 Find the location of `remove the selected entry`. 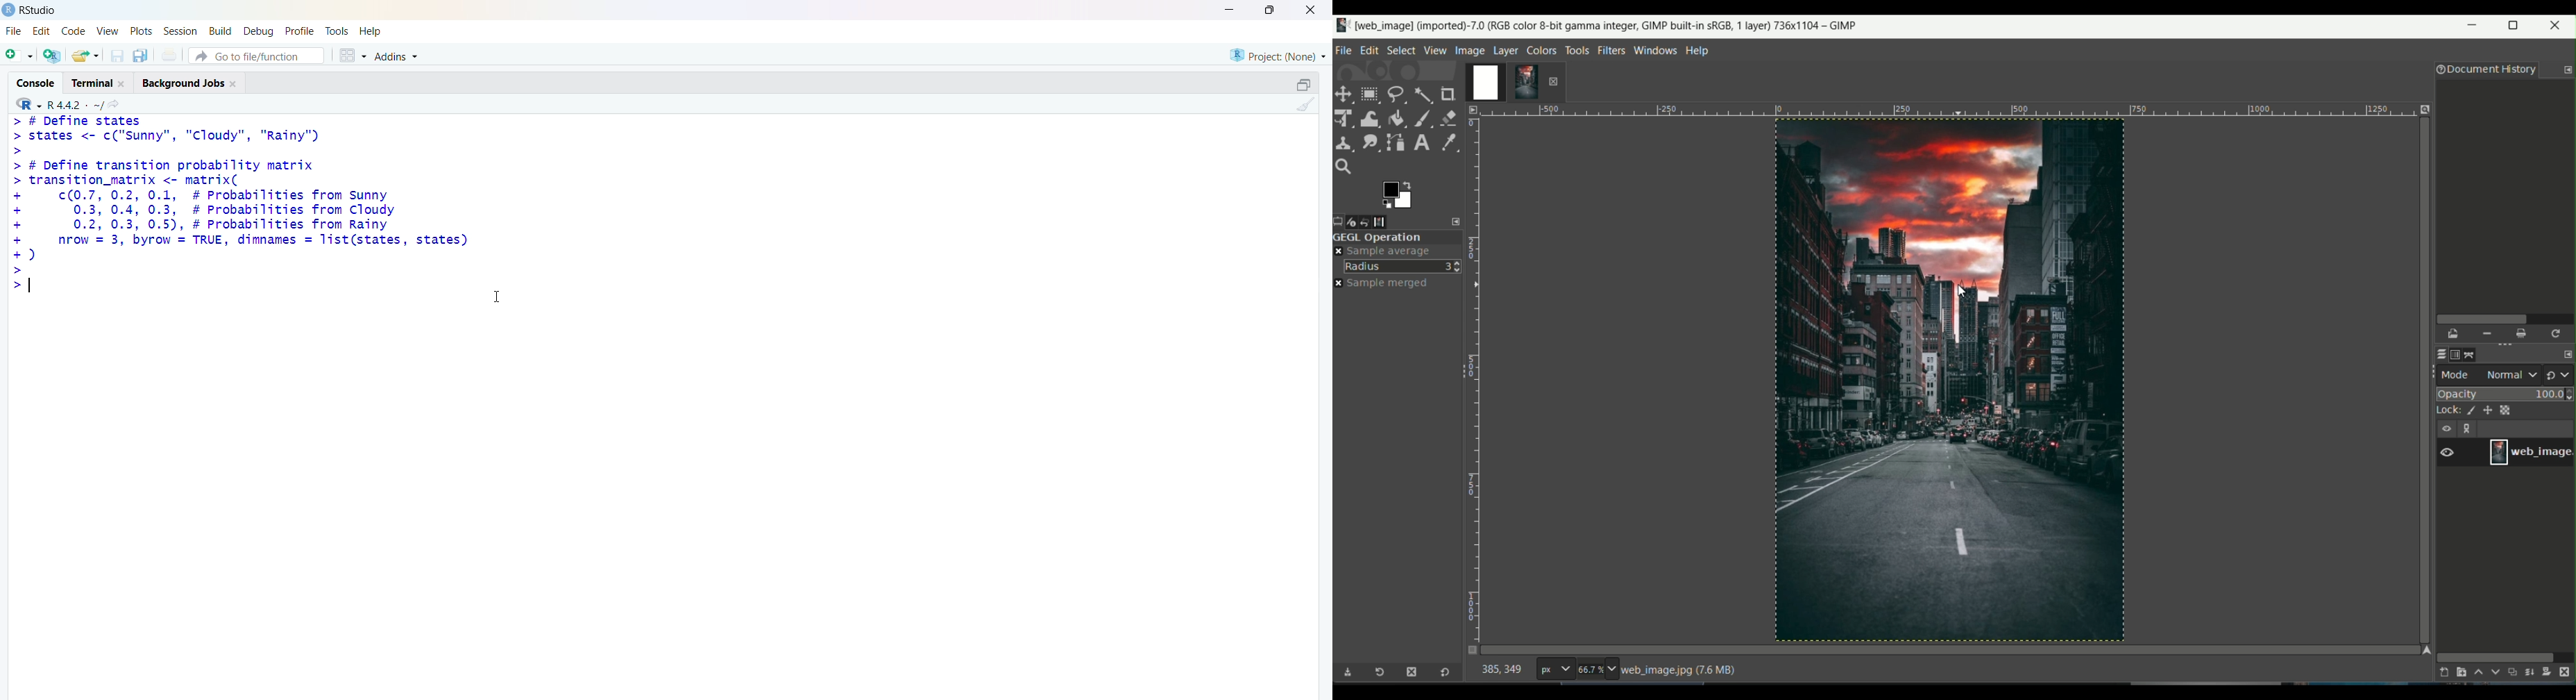

remove the selected entry is located at coordinates (2486, 334).